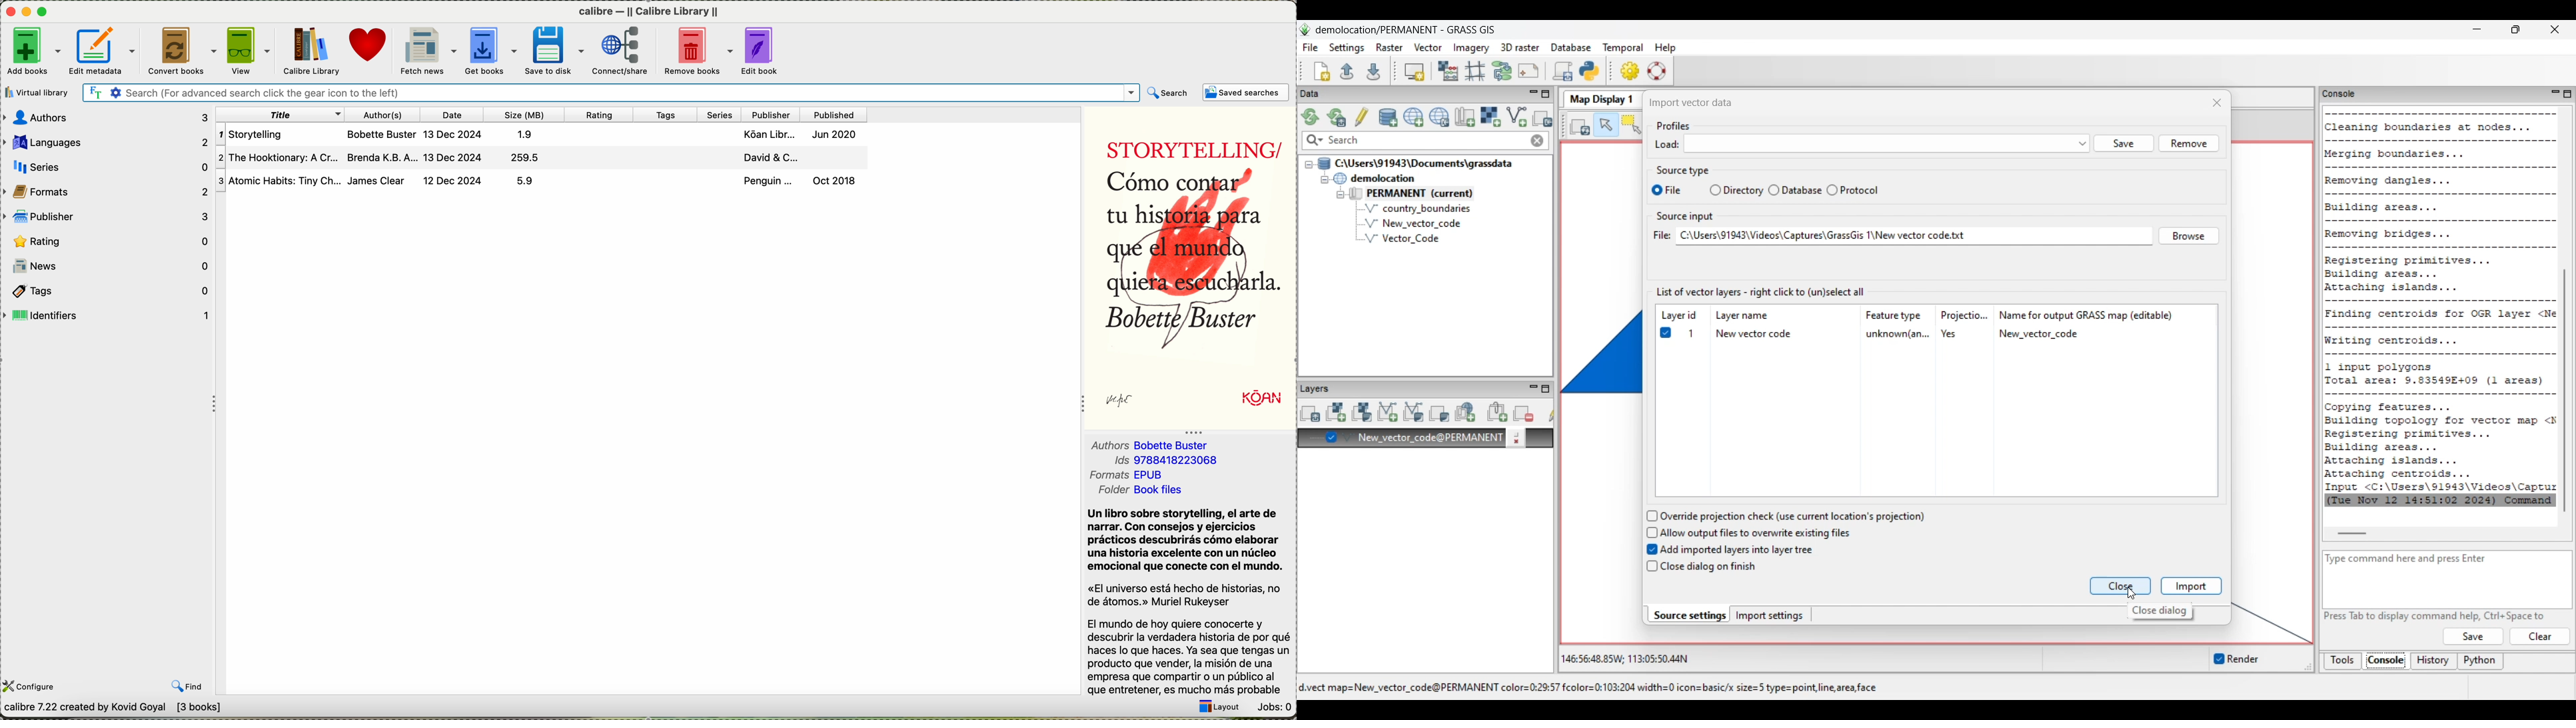 This screenshot has width=2576, height=728. What do you see at coordinates (1130, 93) in the screenshot?
I see `Drop down` at bounding box center [1130, 93].